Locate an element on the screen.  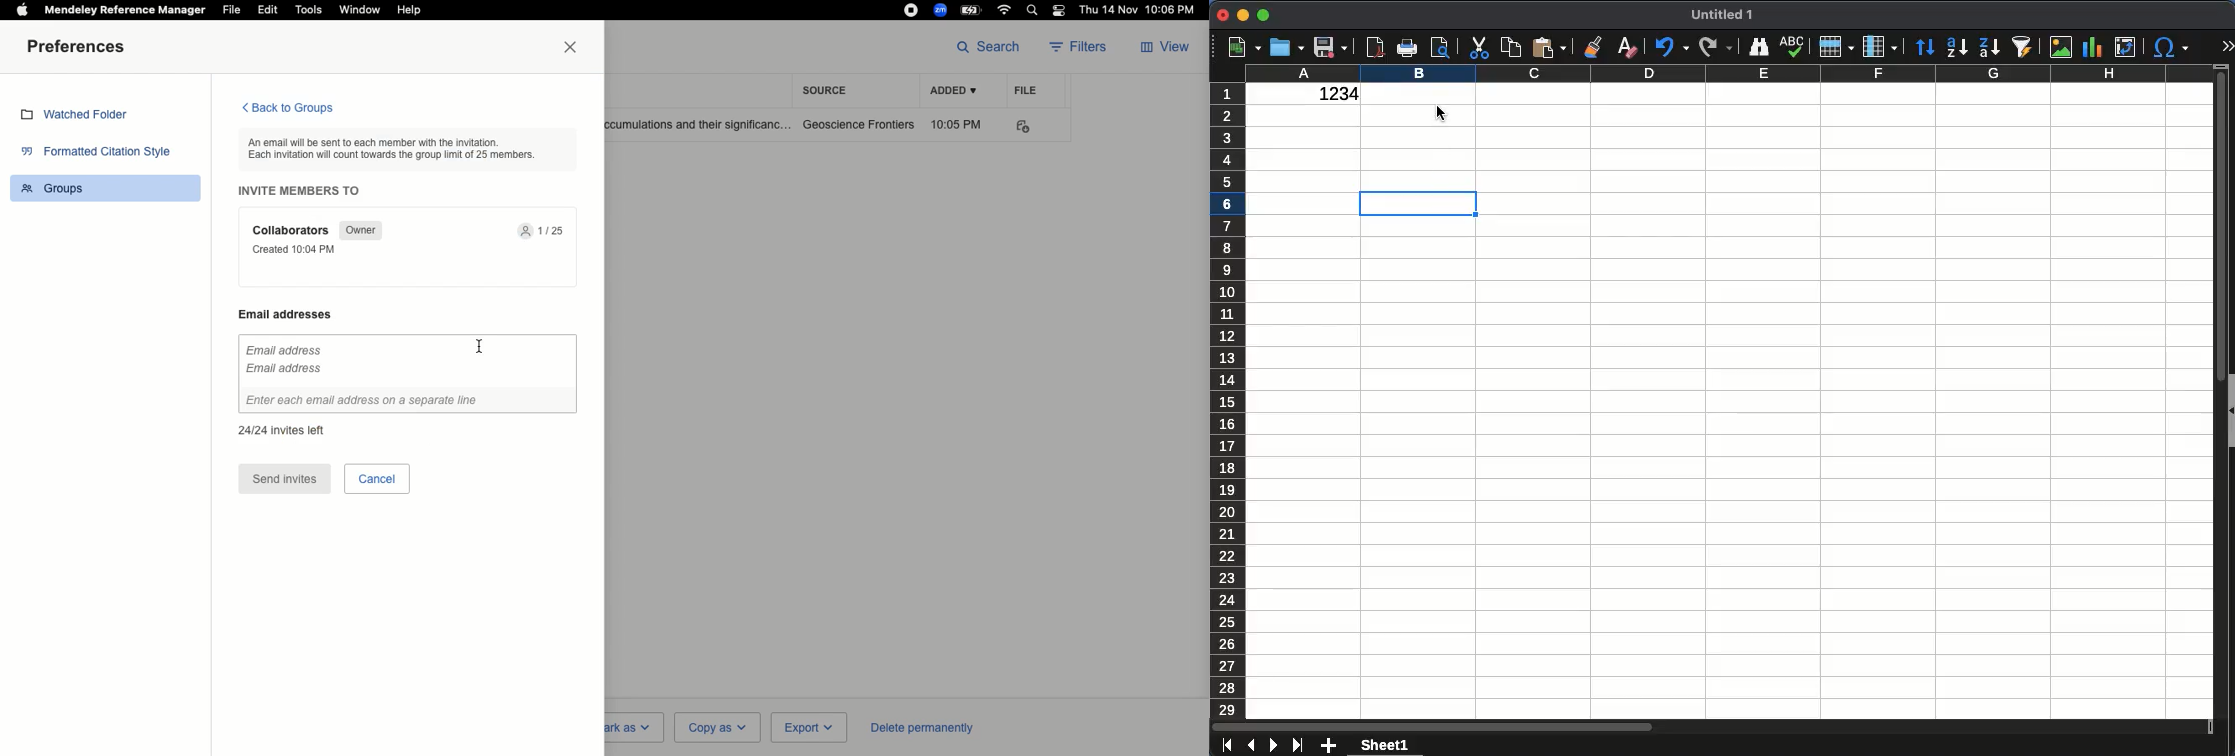
Back to groups is located at coordinates (286, 109).